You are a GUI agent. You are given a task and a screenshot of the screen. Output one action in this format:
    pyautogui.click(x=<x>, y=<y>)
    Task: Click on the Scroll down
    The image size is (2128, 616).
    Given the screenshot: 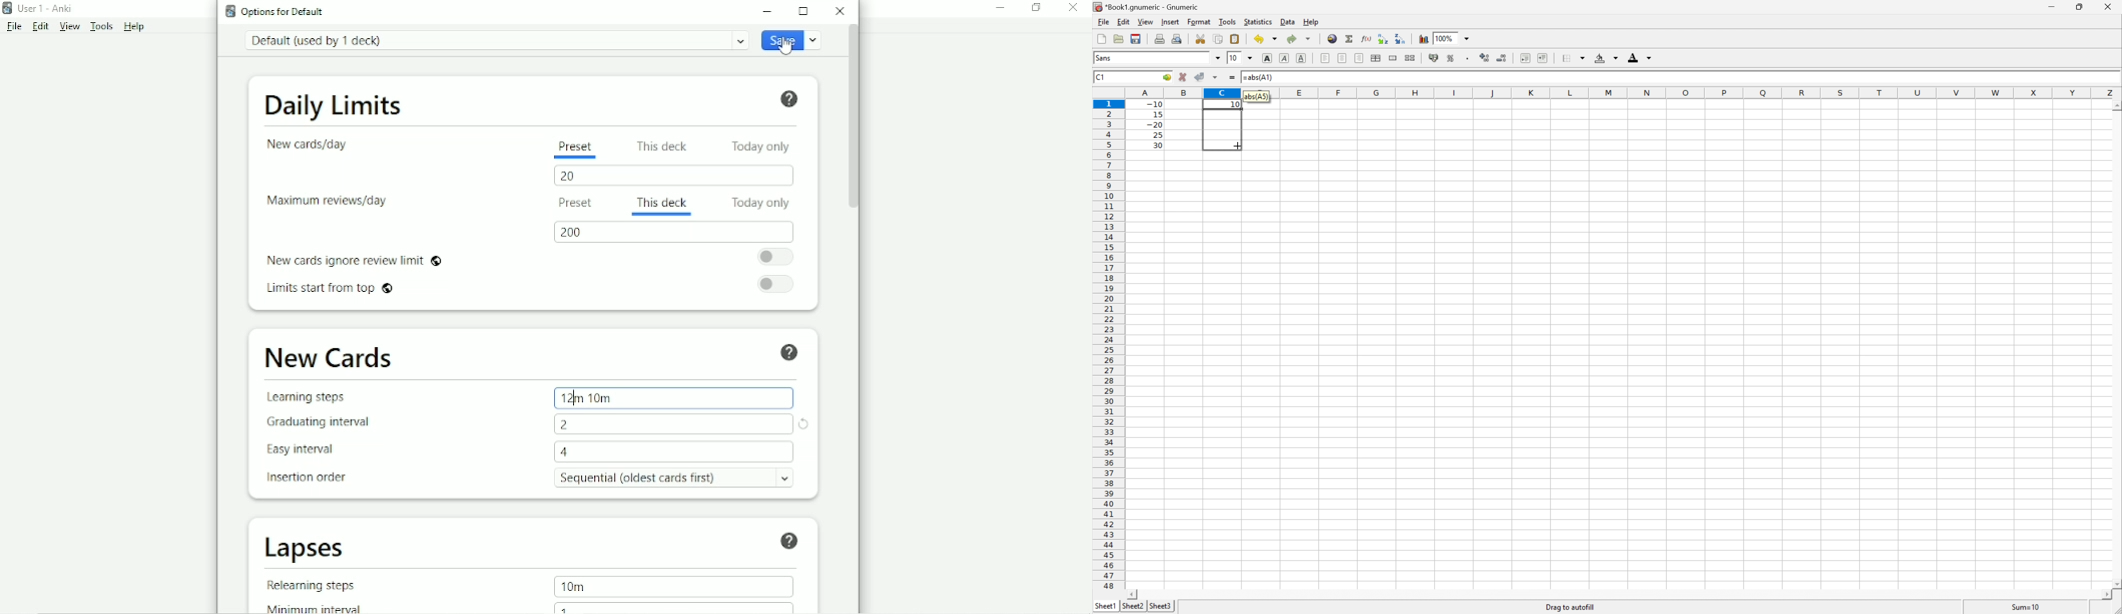 What is the action you would take?
    pyautogui.click(x=2116, y=583)
    